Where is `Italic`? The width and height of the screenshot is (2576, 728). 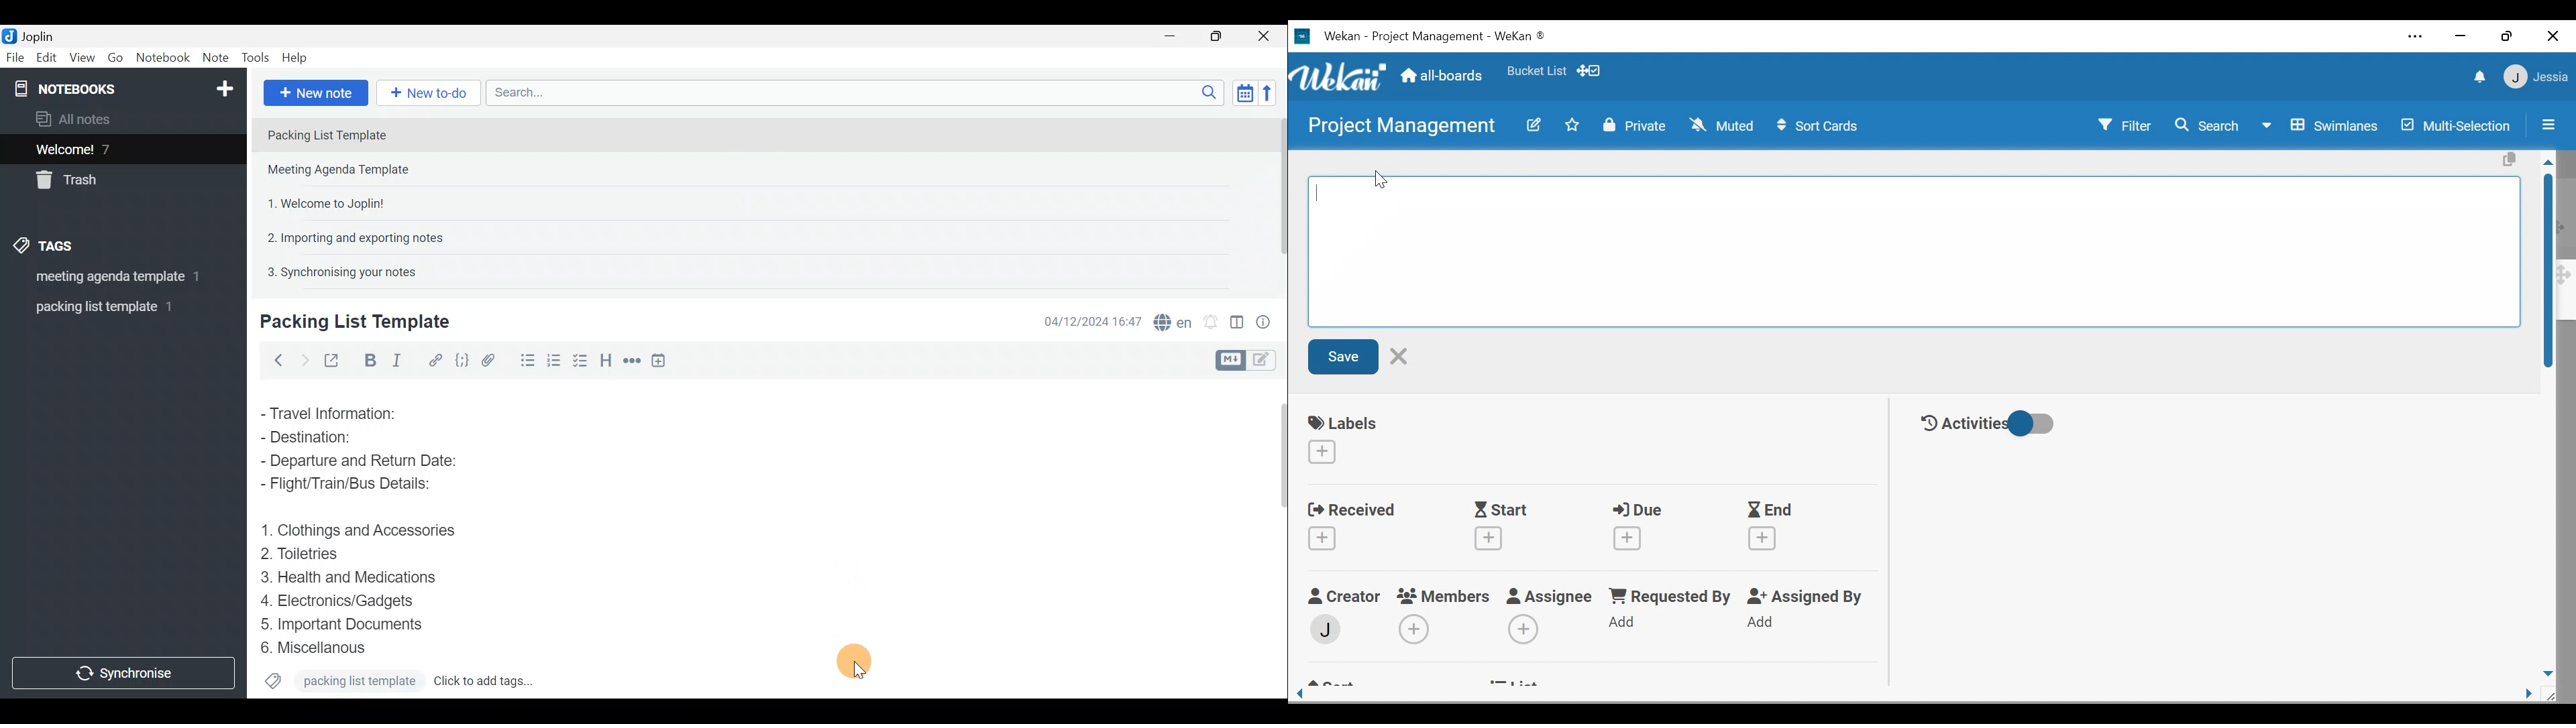 Italic is located at coordinates (402, 360).